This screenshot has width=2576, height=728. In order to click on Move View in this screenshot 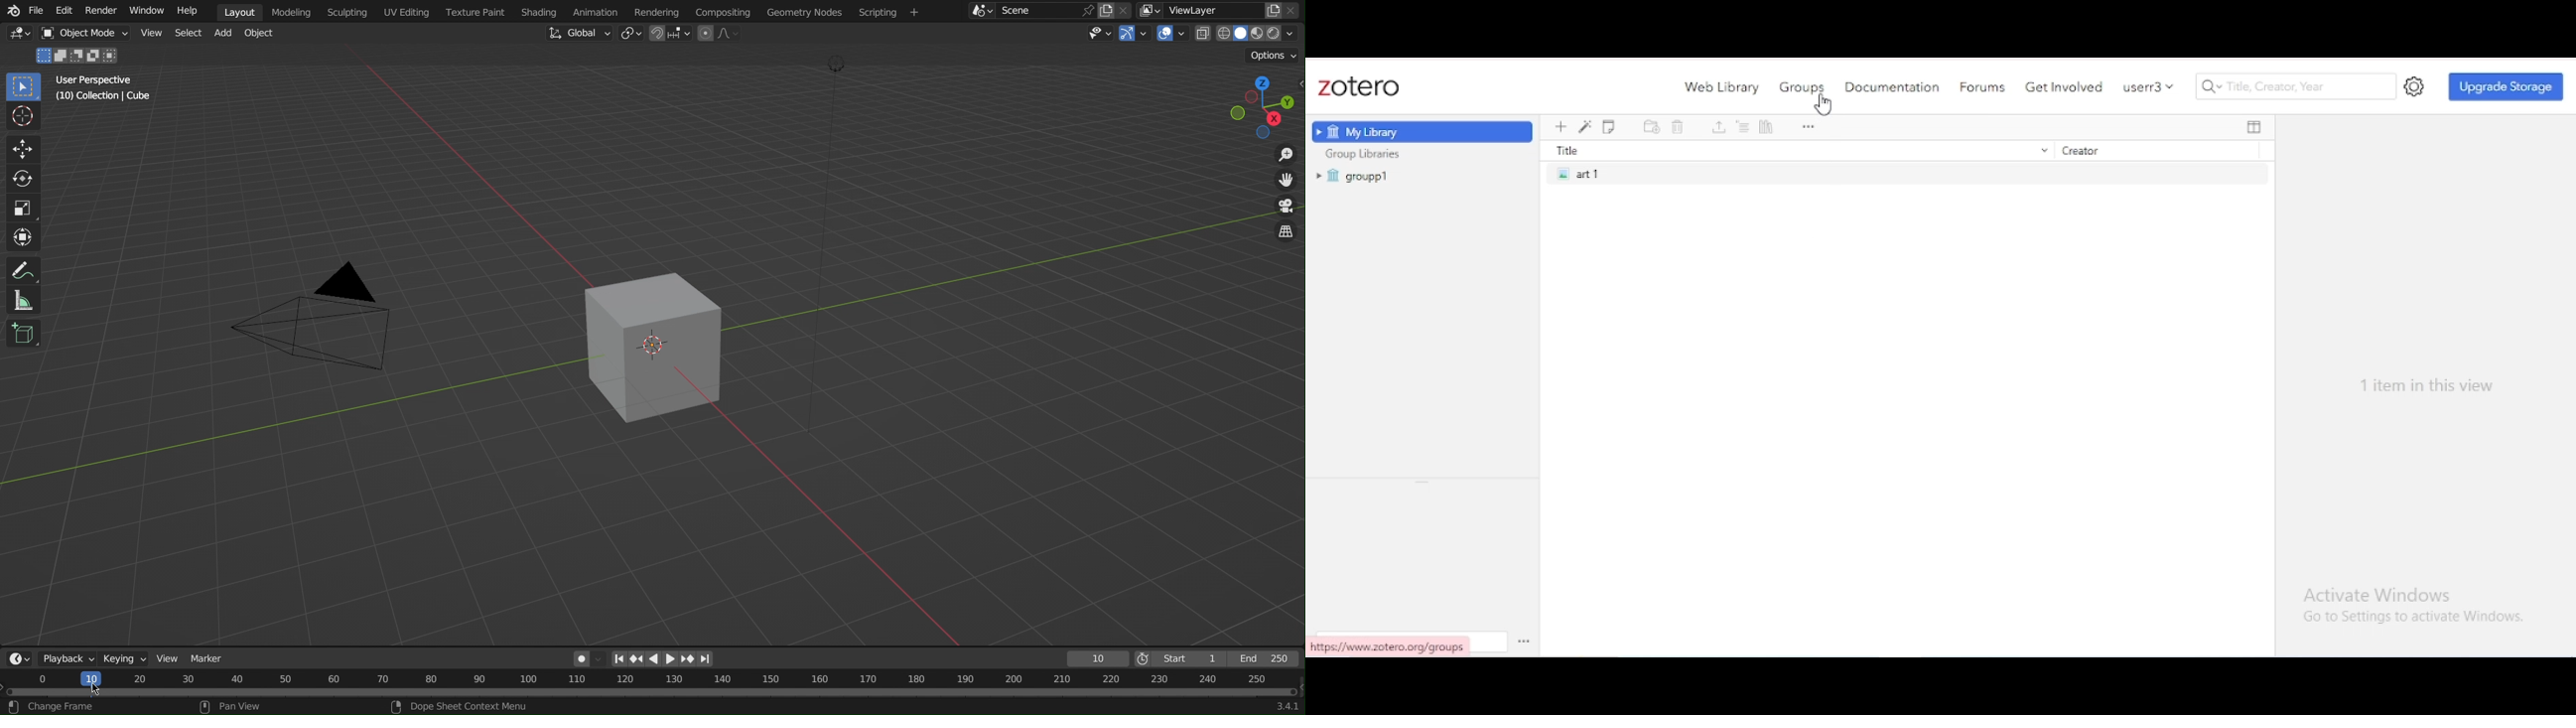, I will do `click(1284, 181)`.